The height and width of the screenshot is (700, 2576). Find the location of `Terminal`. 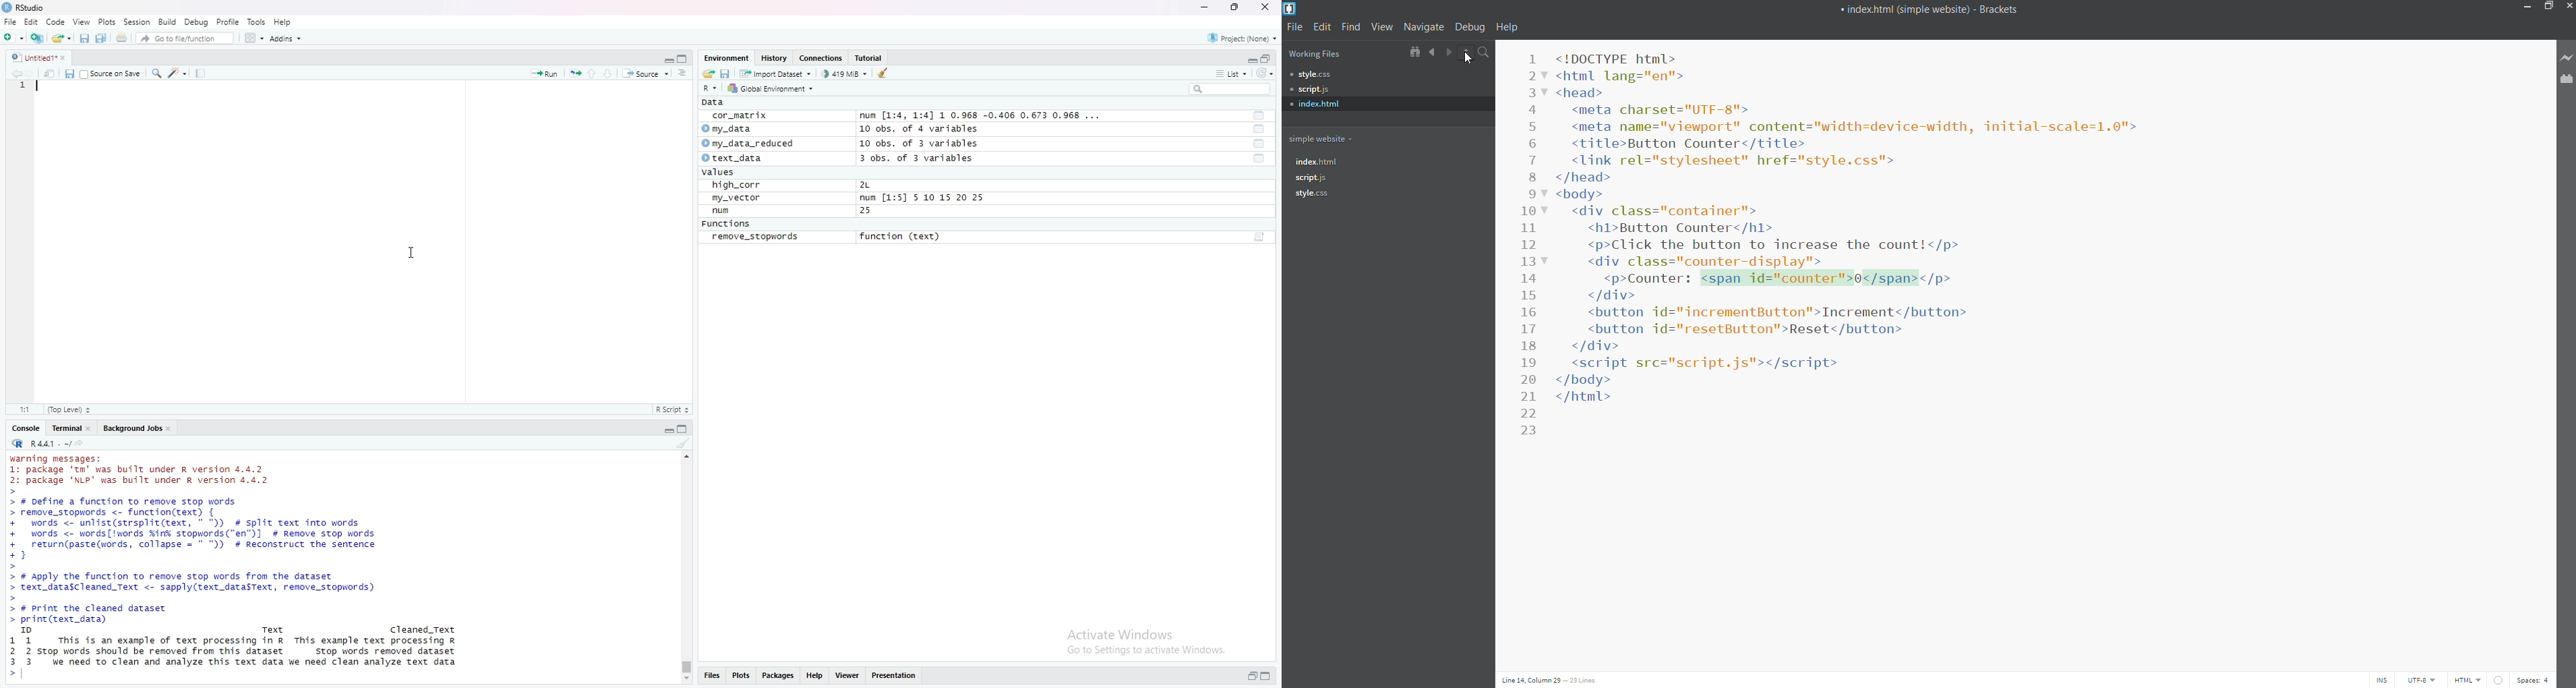

Terminal is located at coordinates (70, 429).